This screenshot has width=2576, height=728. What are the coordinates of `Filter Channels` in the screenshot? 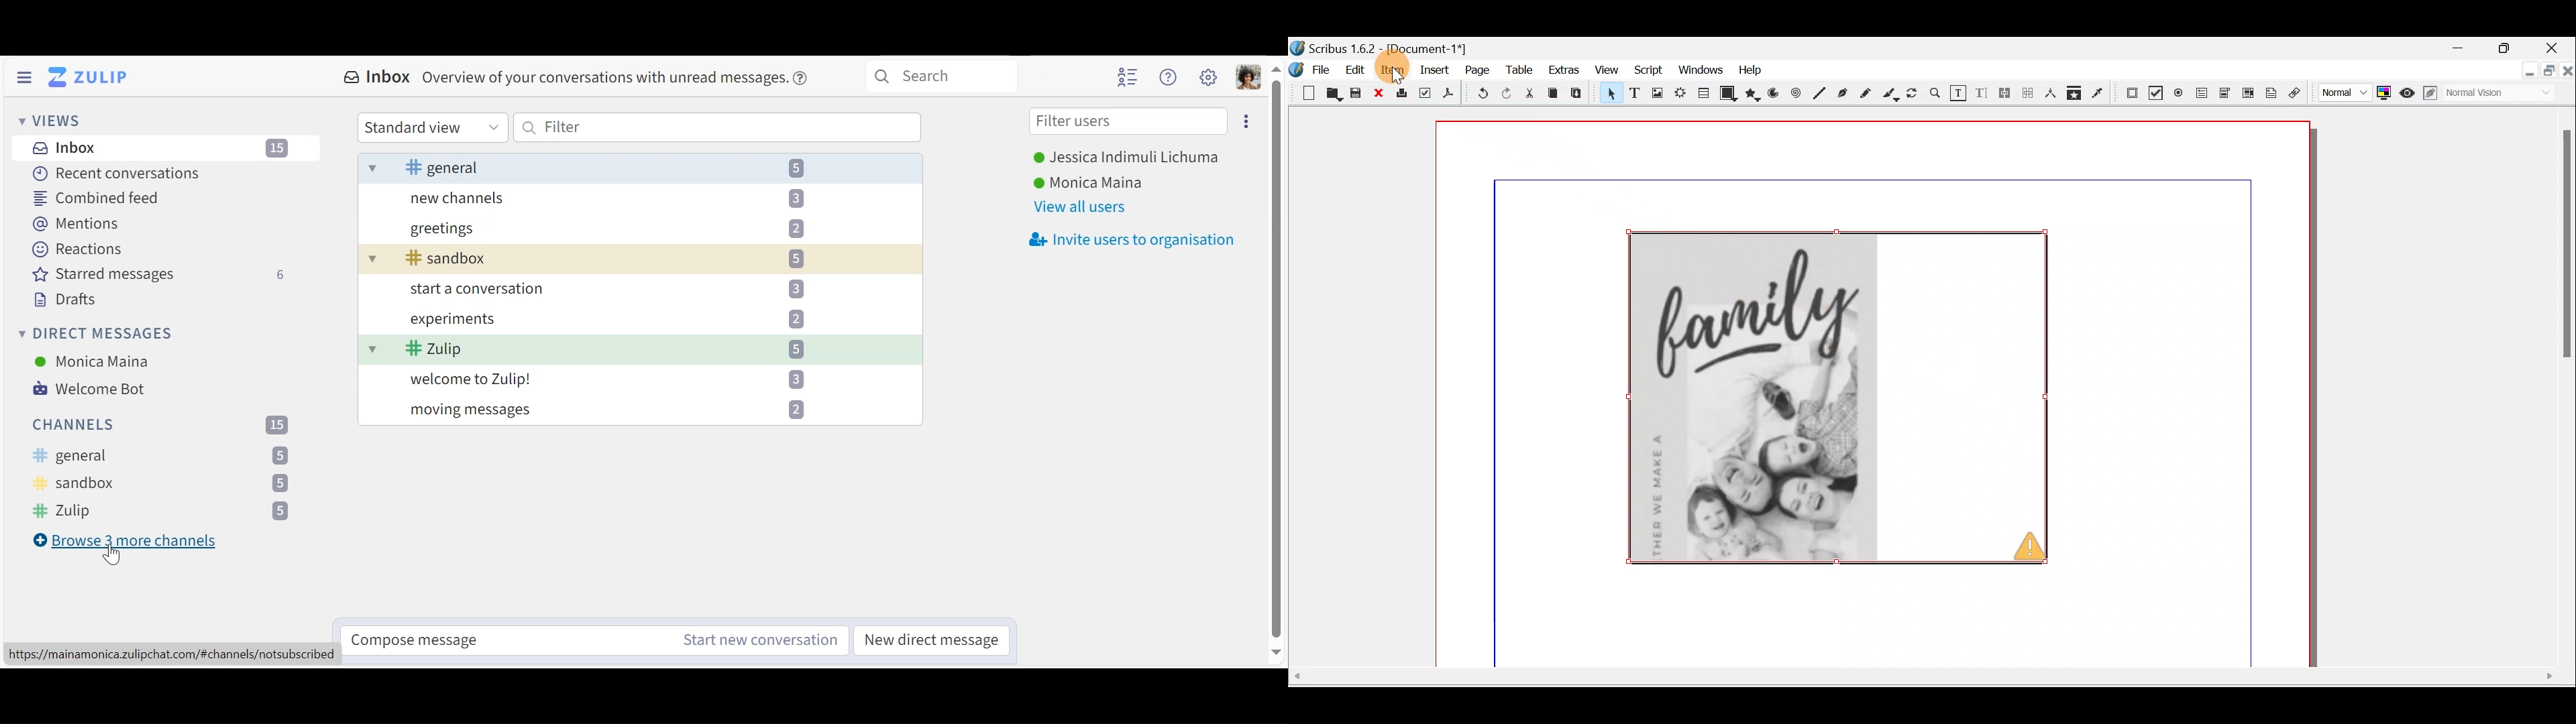 It's located at (162, 424).